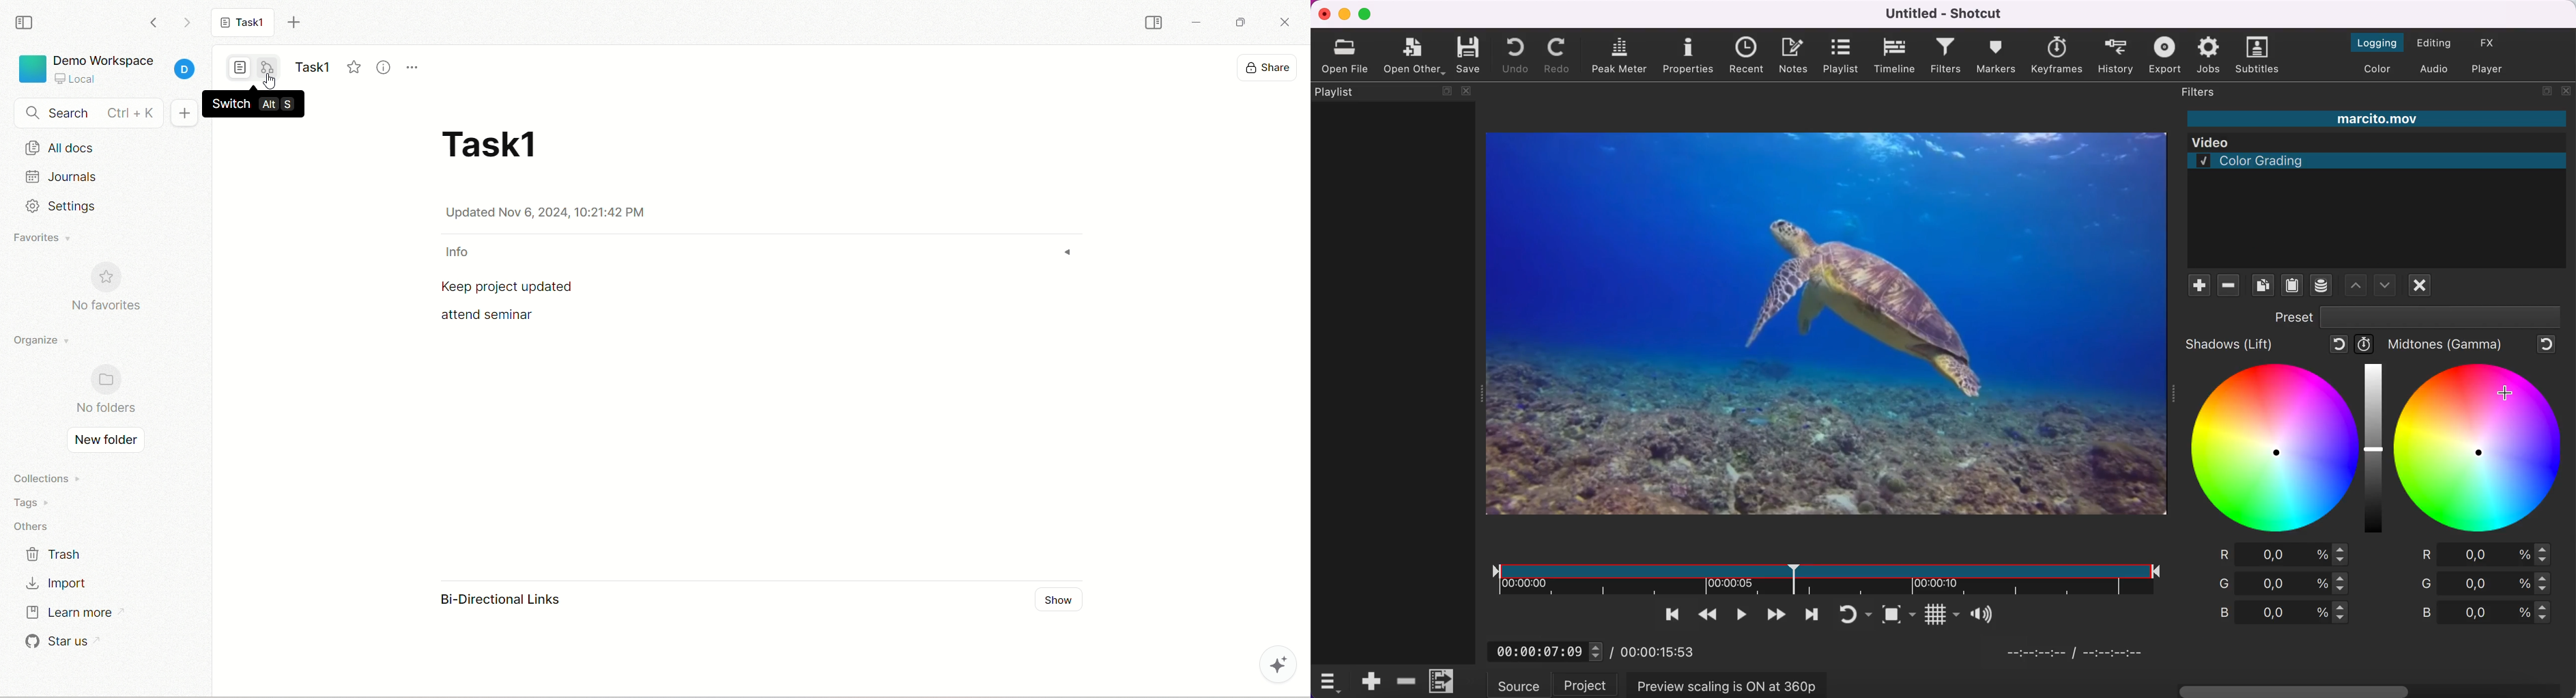 The image size is (2576, 700). I want to click on keyframes, so click(2055, 53).